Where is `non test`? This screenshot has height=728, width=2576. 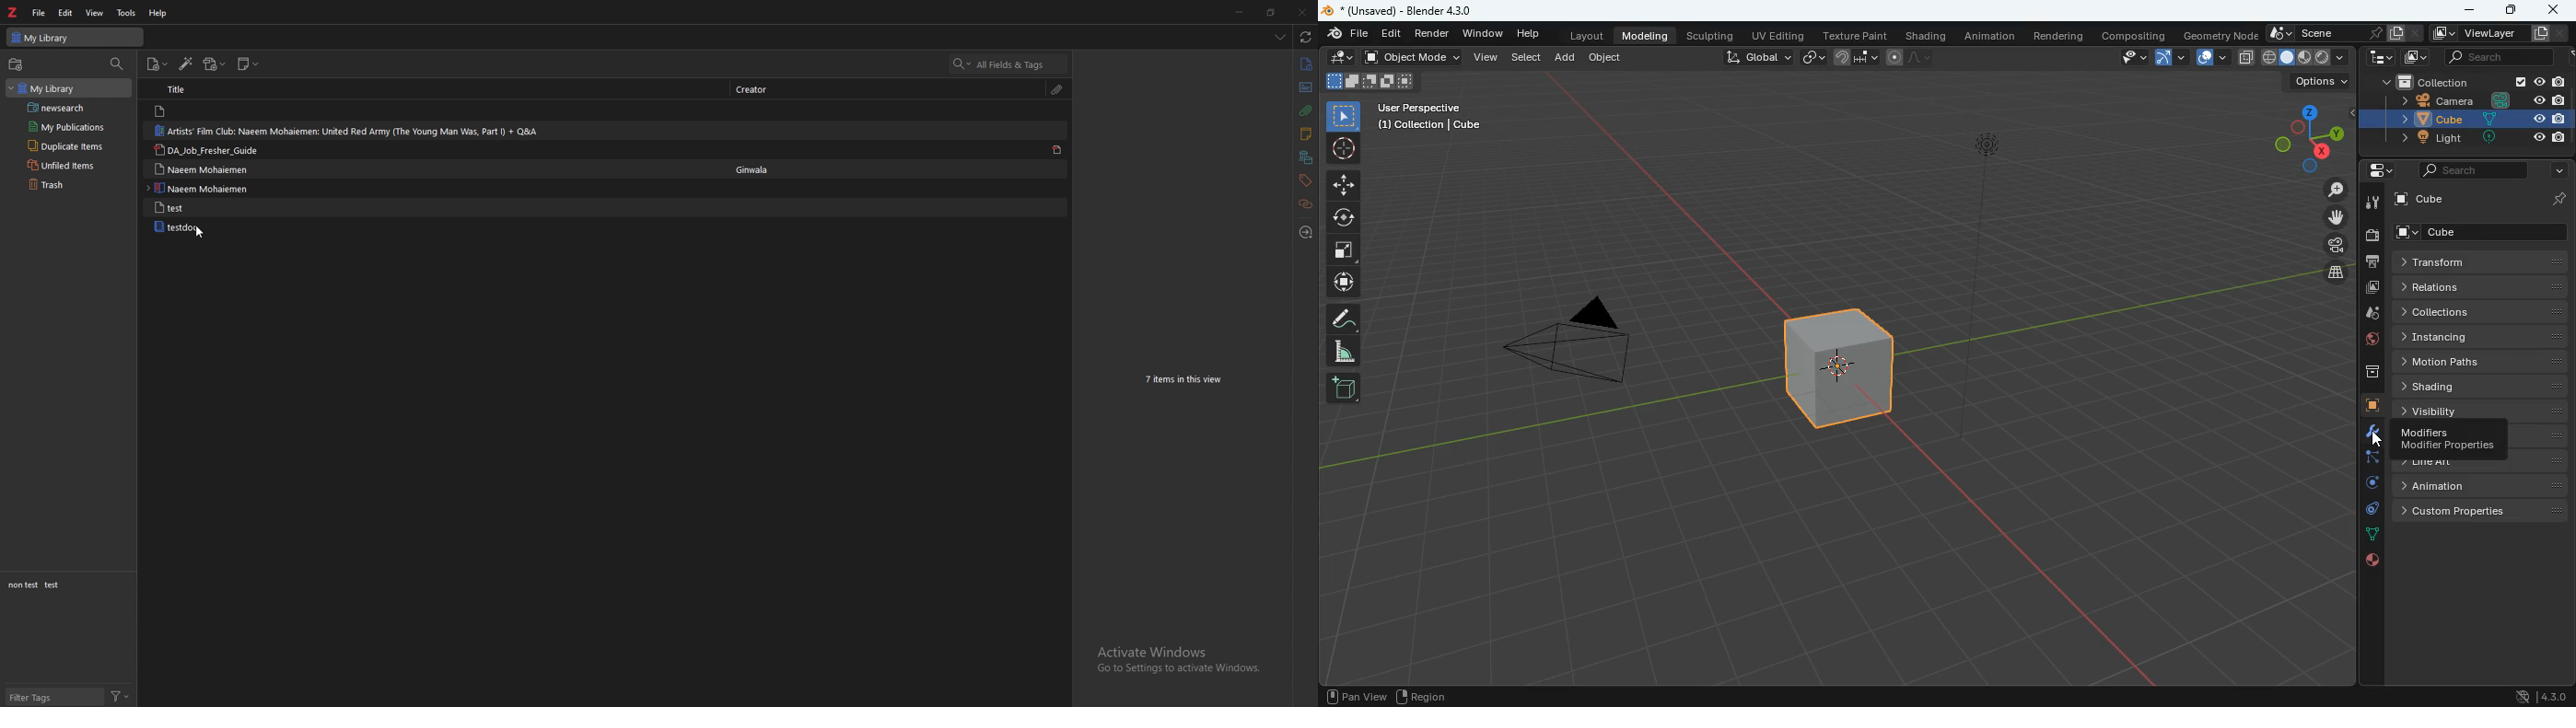
non test is located at coordinates (23, 585).